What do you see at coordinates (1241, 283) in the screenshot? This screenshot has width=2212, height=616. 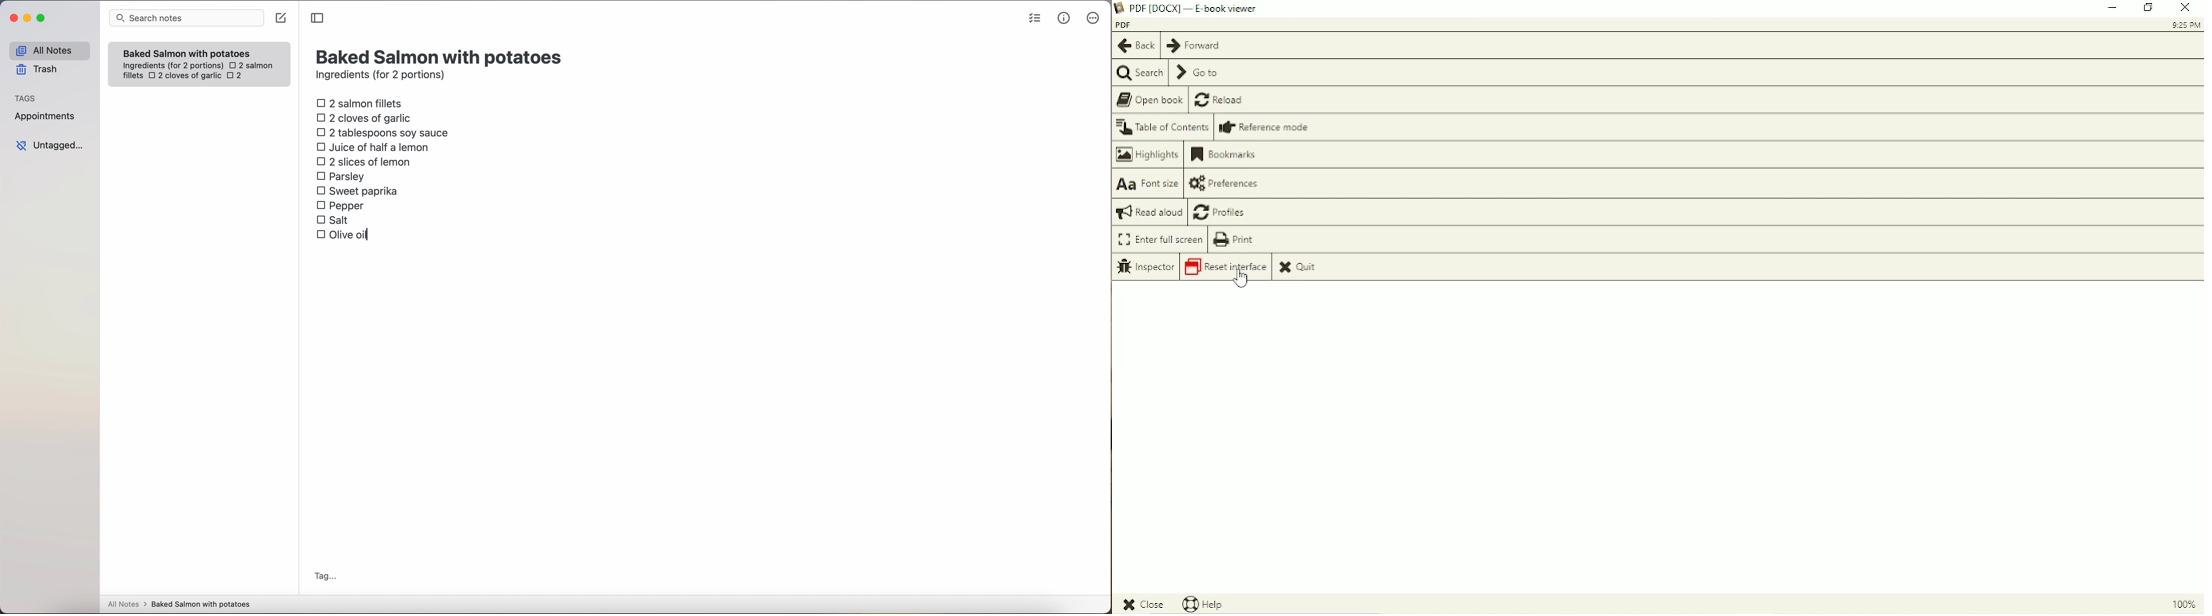 I see `Cursor` at bounding box center [1241, 283].